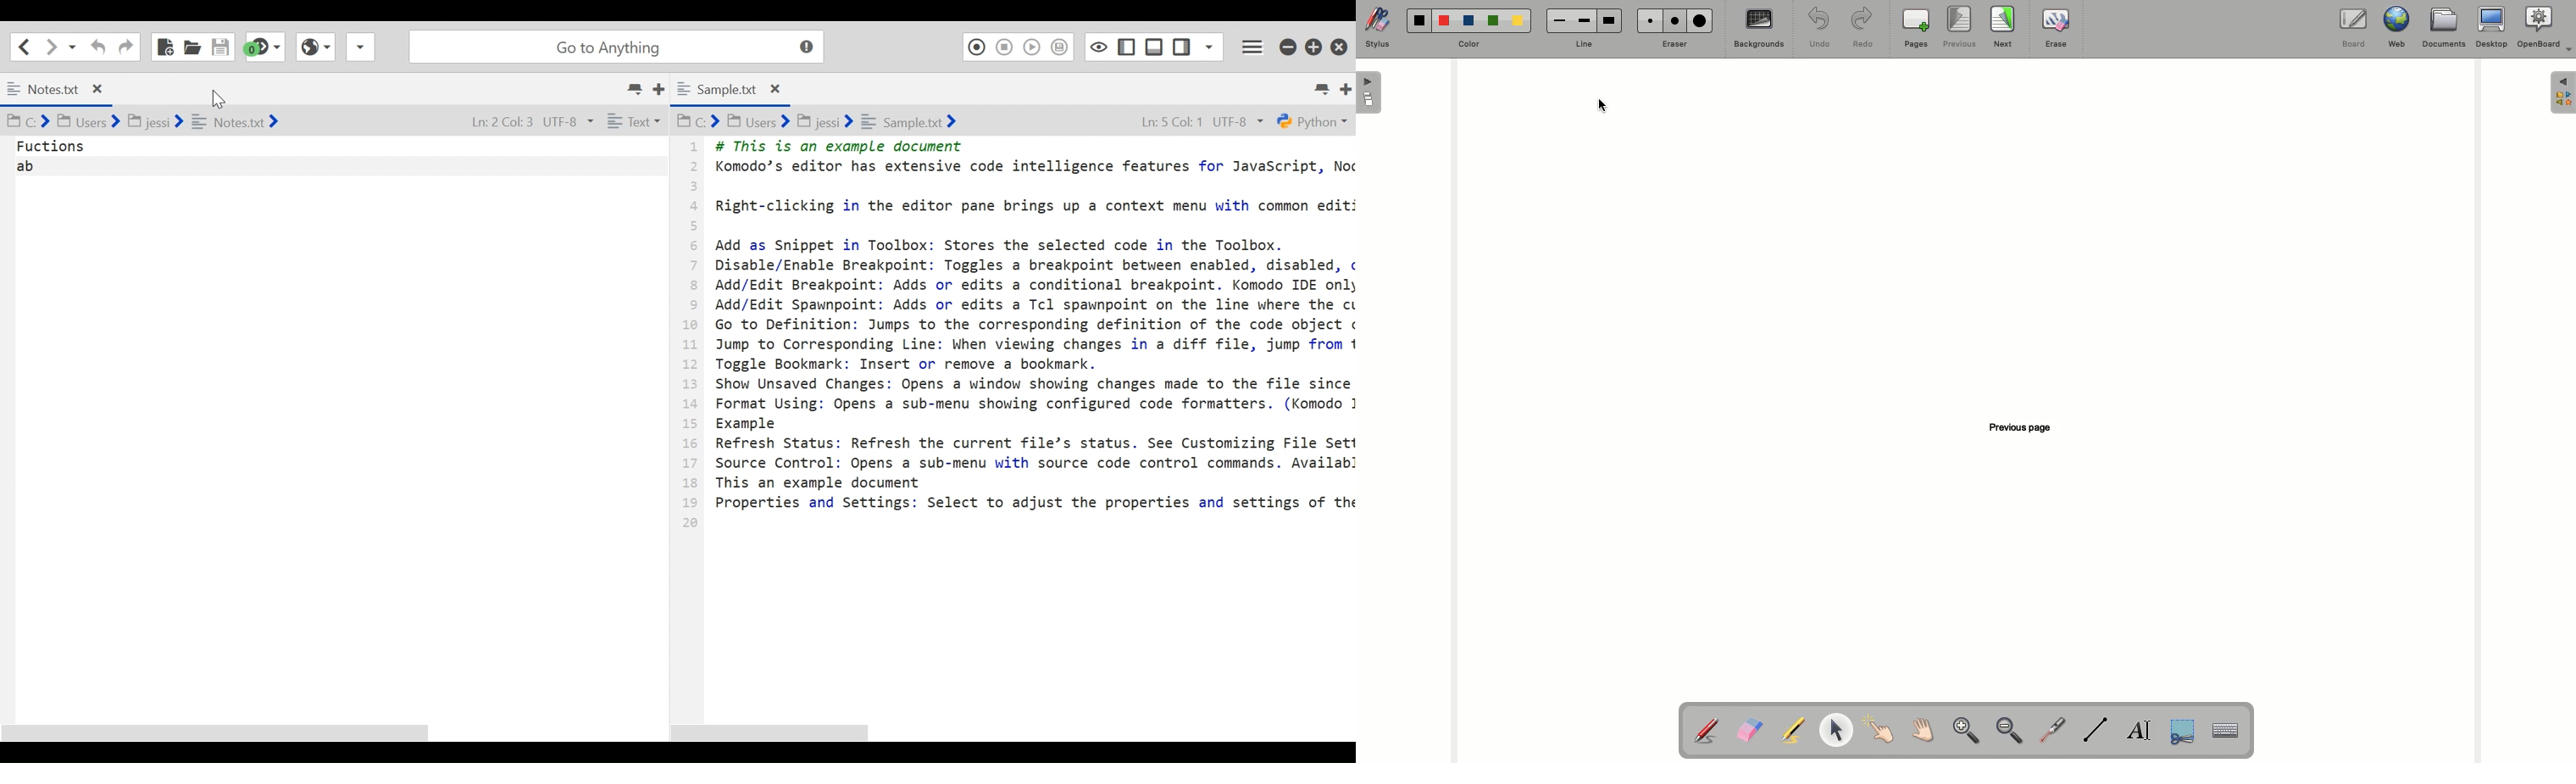 This screenshot has width=2576, height=784. I want to click on New Tab, so click(664, 90).